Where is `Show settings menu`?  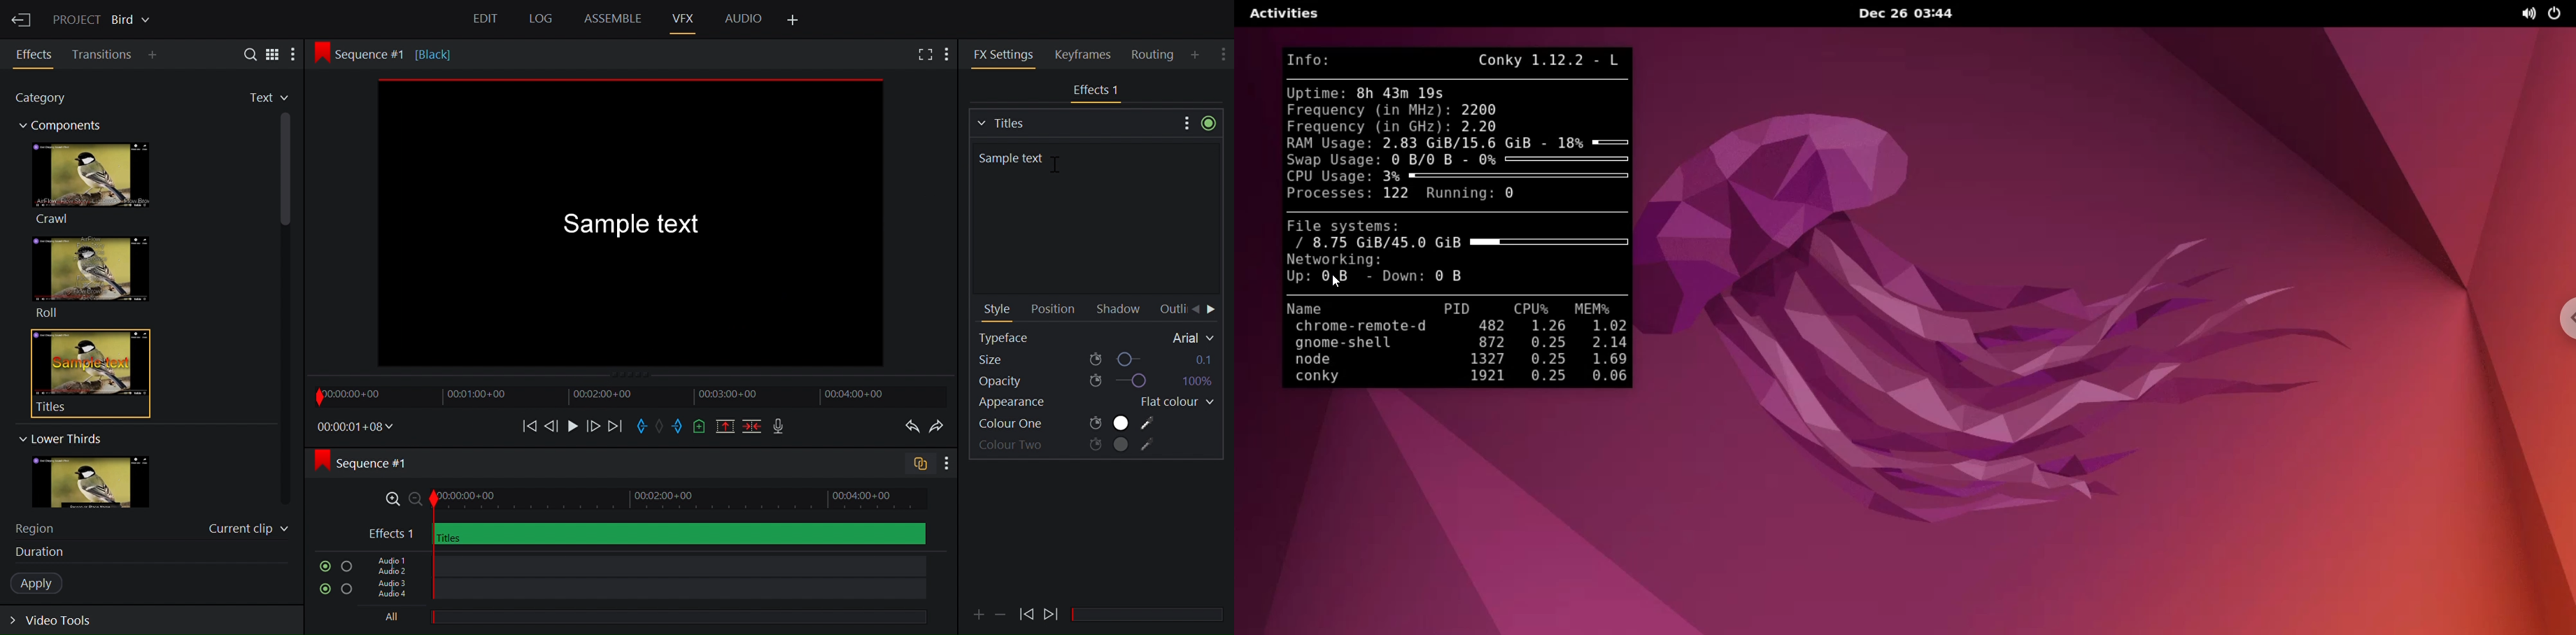
Show settings menu is located at coordinates (946, 464).